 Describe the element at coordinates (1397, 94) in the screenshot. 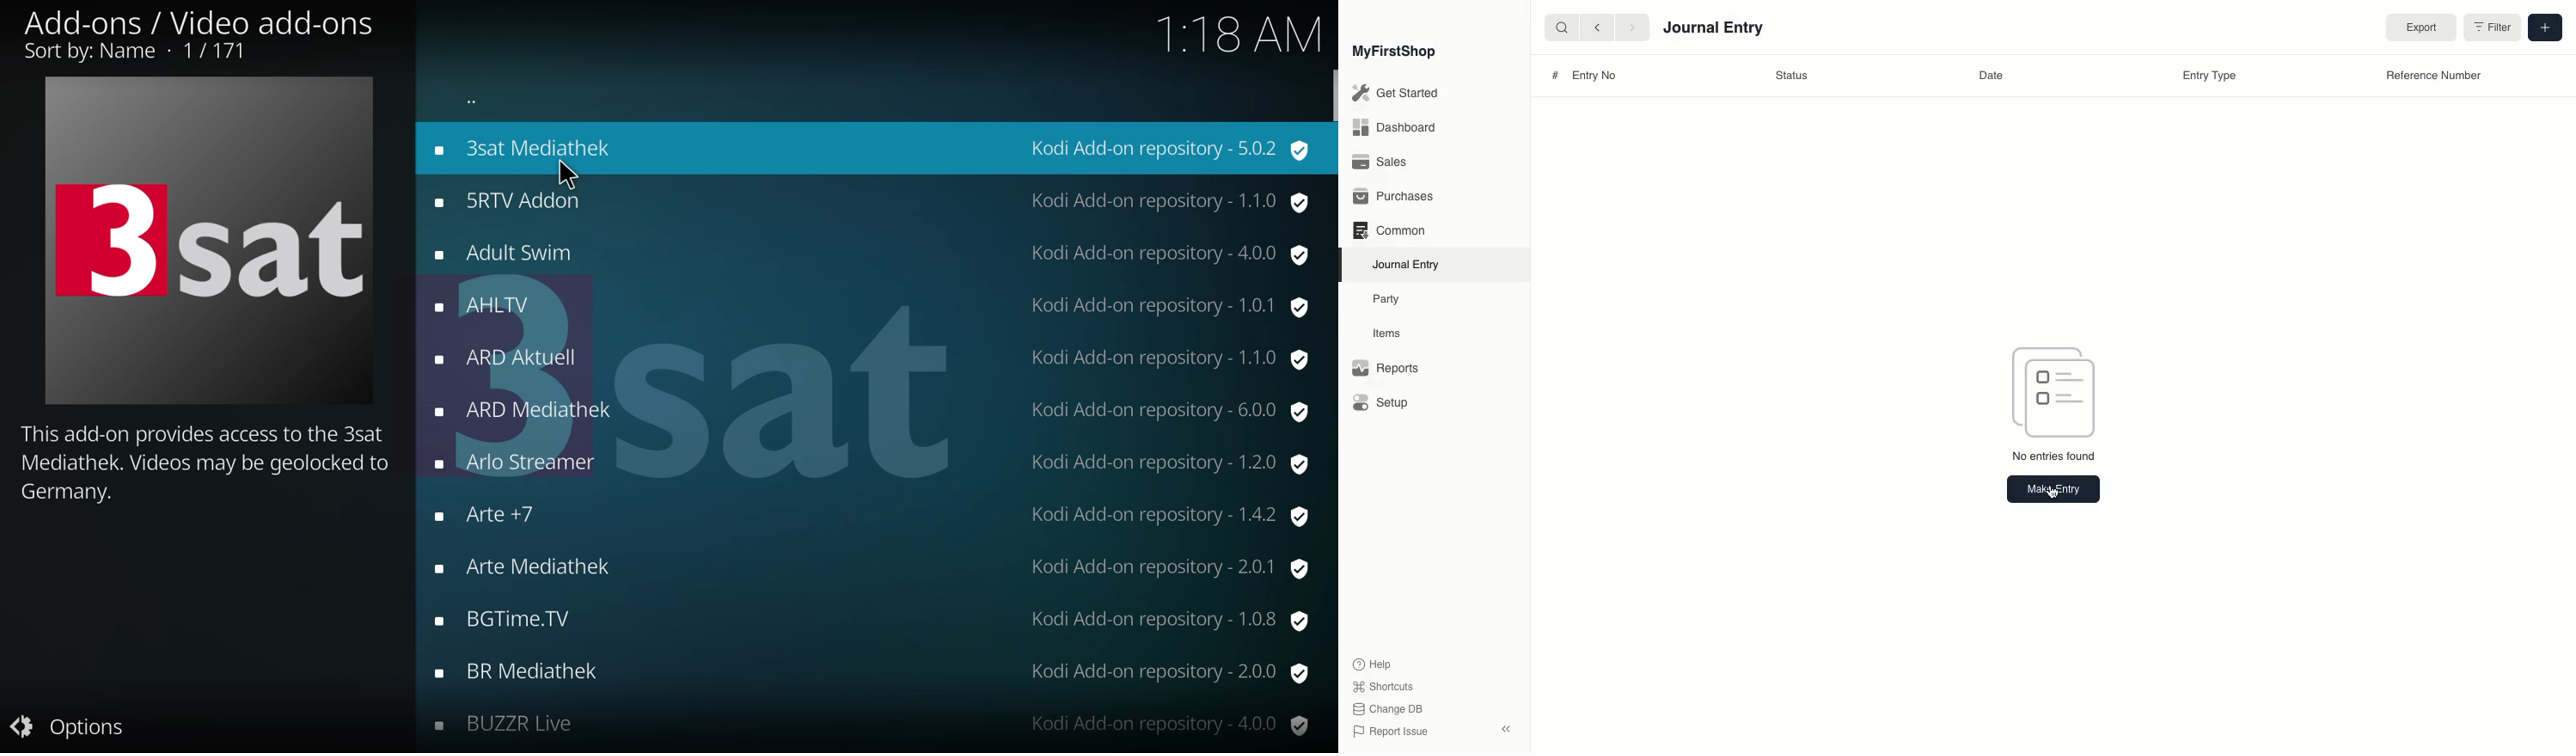

I see `Get Started` at that location.